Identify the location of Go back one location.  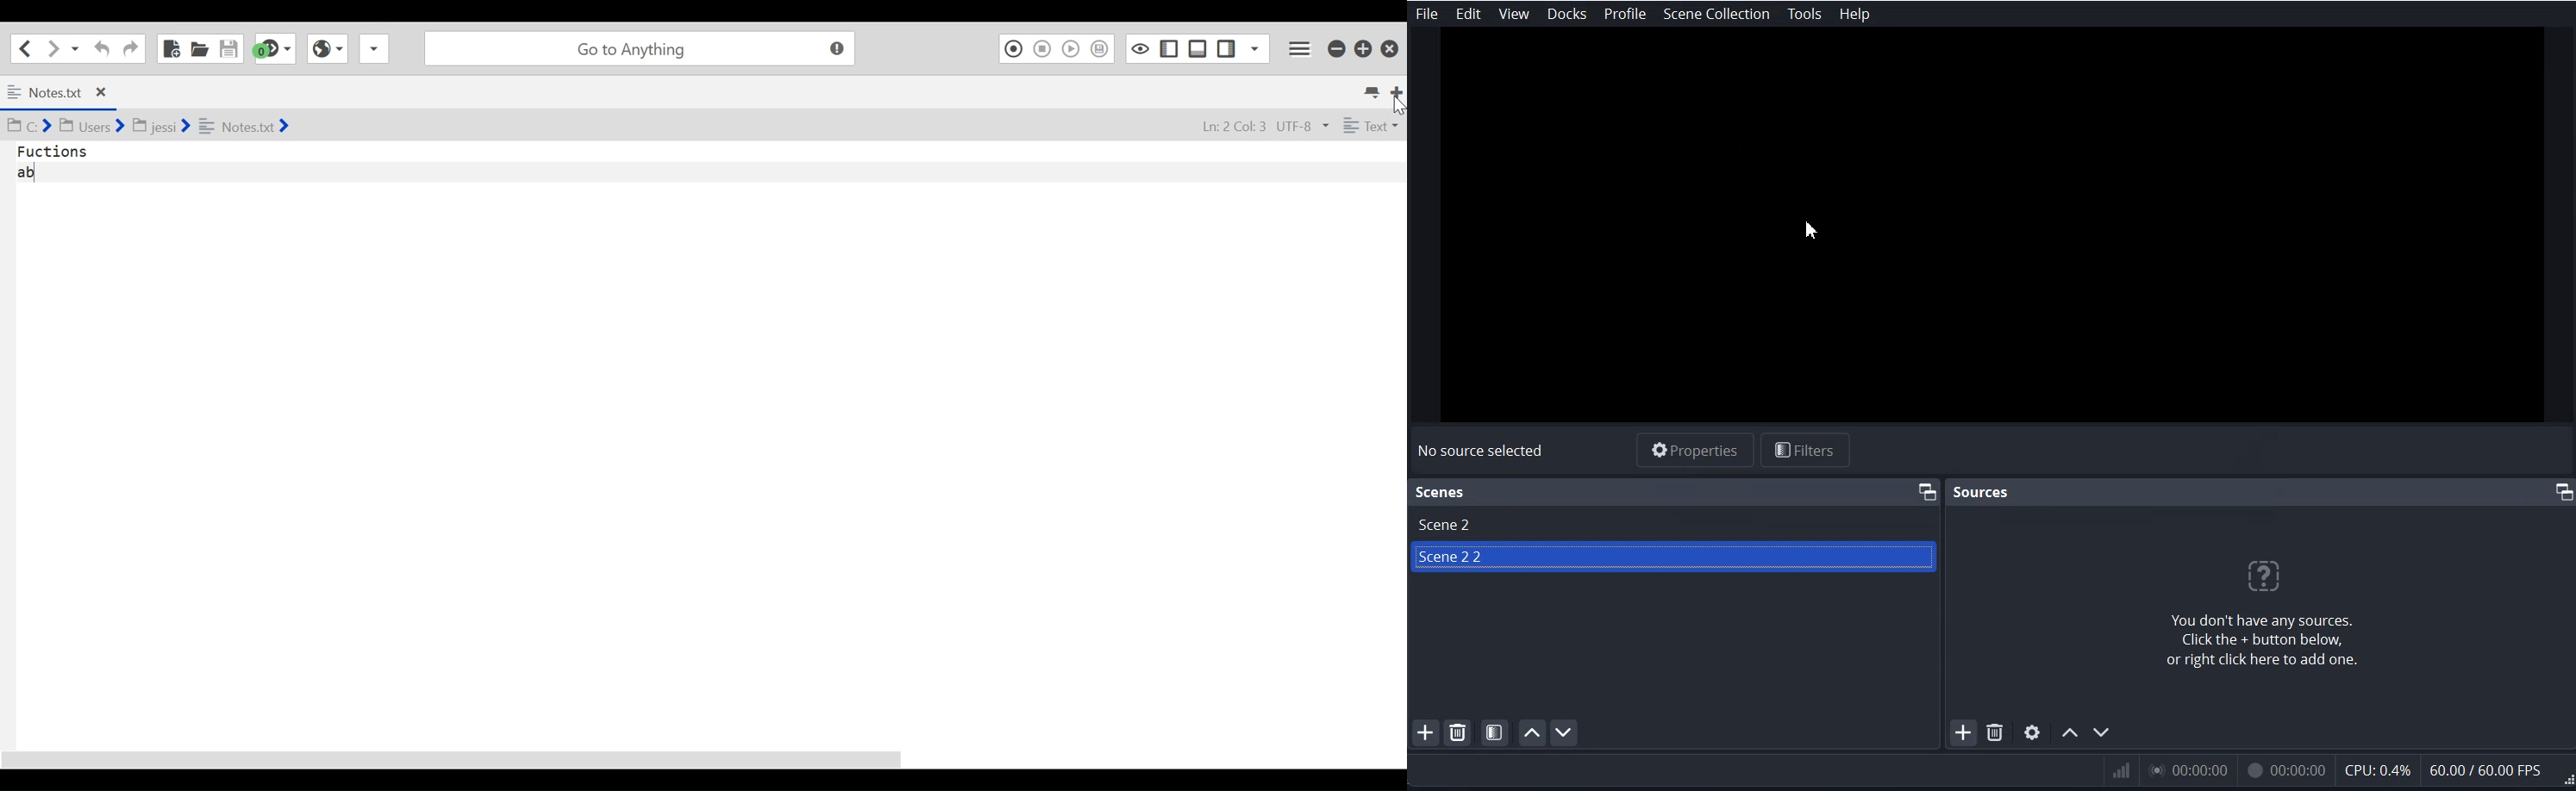
(27, 48).